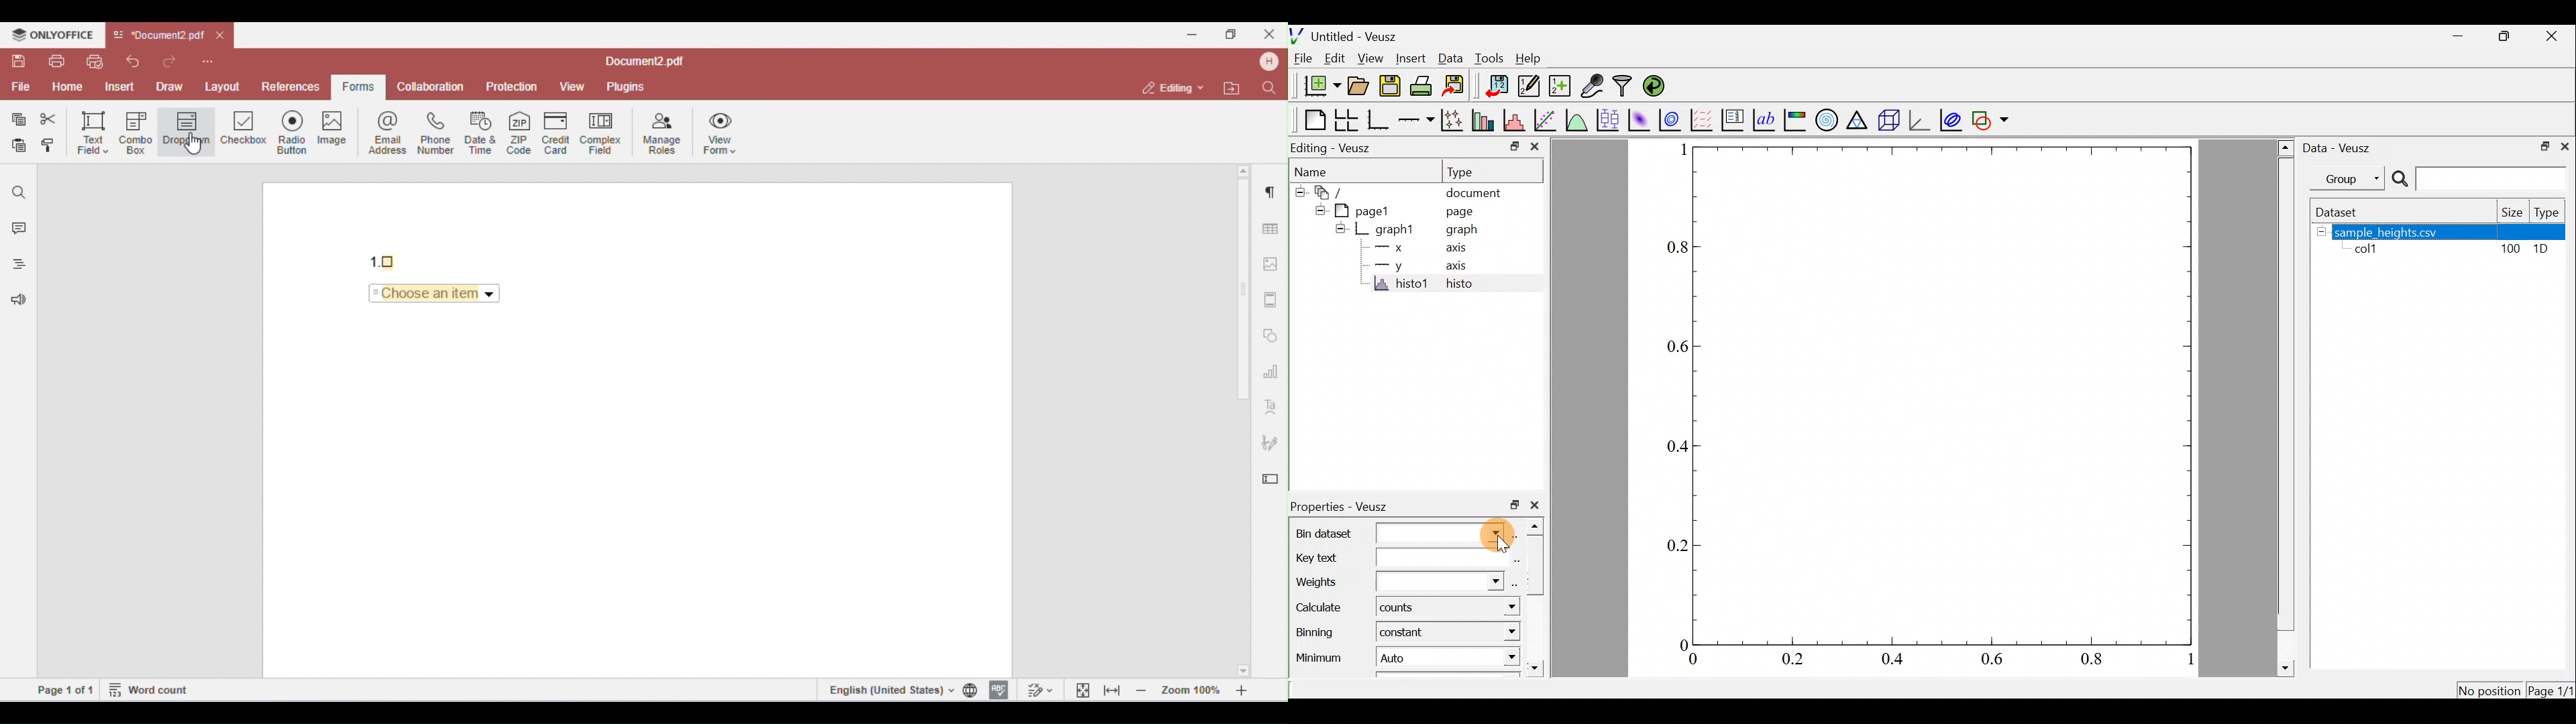 The image size is (2576, 728). Describe the element at coordinates (1499, 632) in the screenshot. I see `Binning dropdown` at that location.